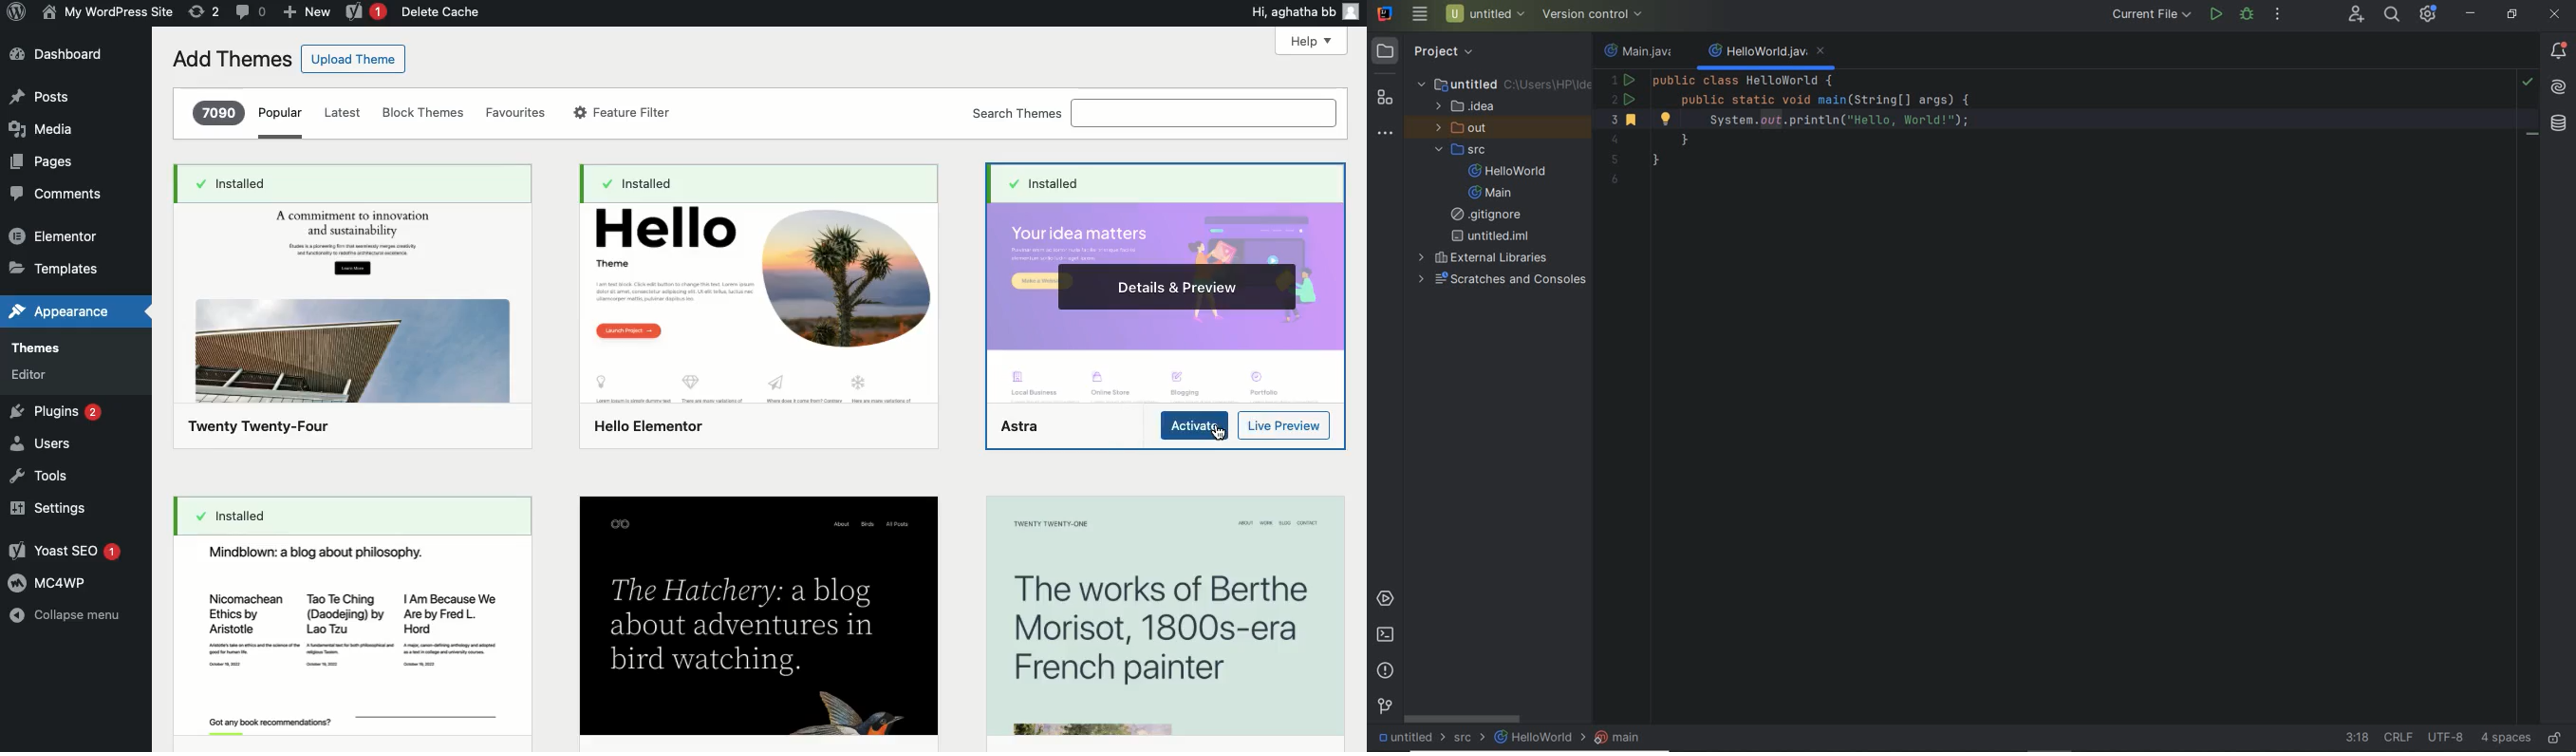 The width and height of the screenshot is (2576, 756). What do you see at coordinates (1289, 12) in the screenshot?
I see `Hi, agatha bb` at bounding box center [1289, 12].